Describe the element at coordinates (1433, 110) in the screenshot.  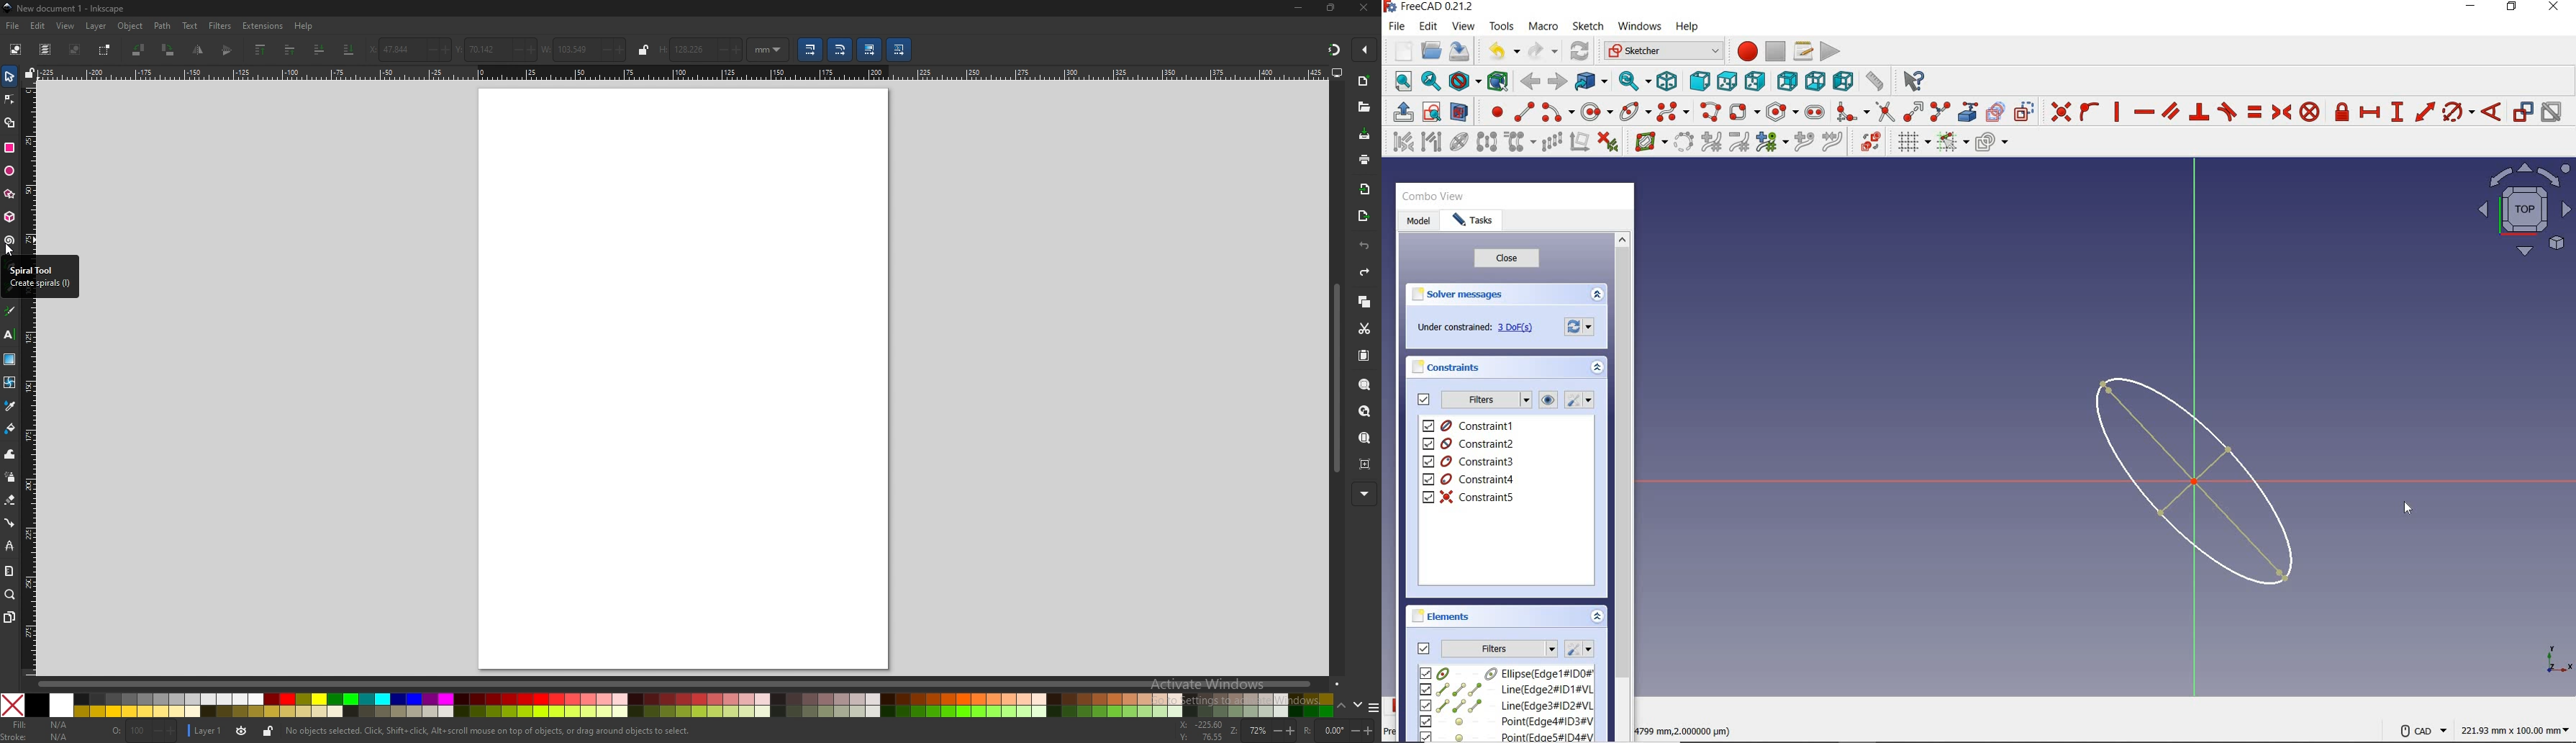
I see `view sketch` at that location.